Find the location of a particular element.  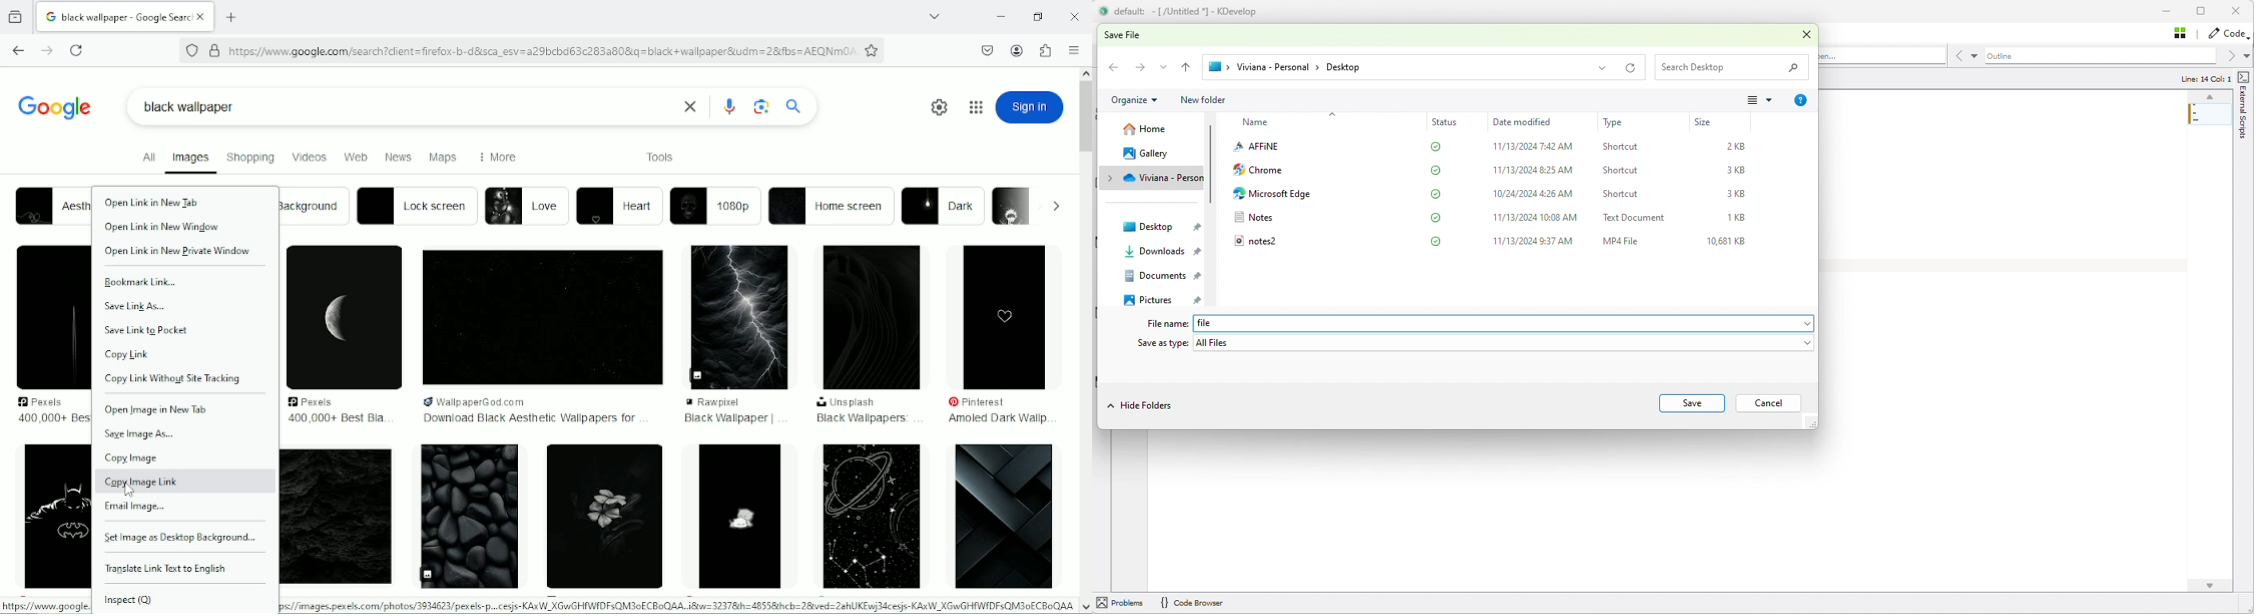

black wallpaper is located at coordinates (190, 107).